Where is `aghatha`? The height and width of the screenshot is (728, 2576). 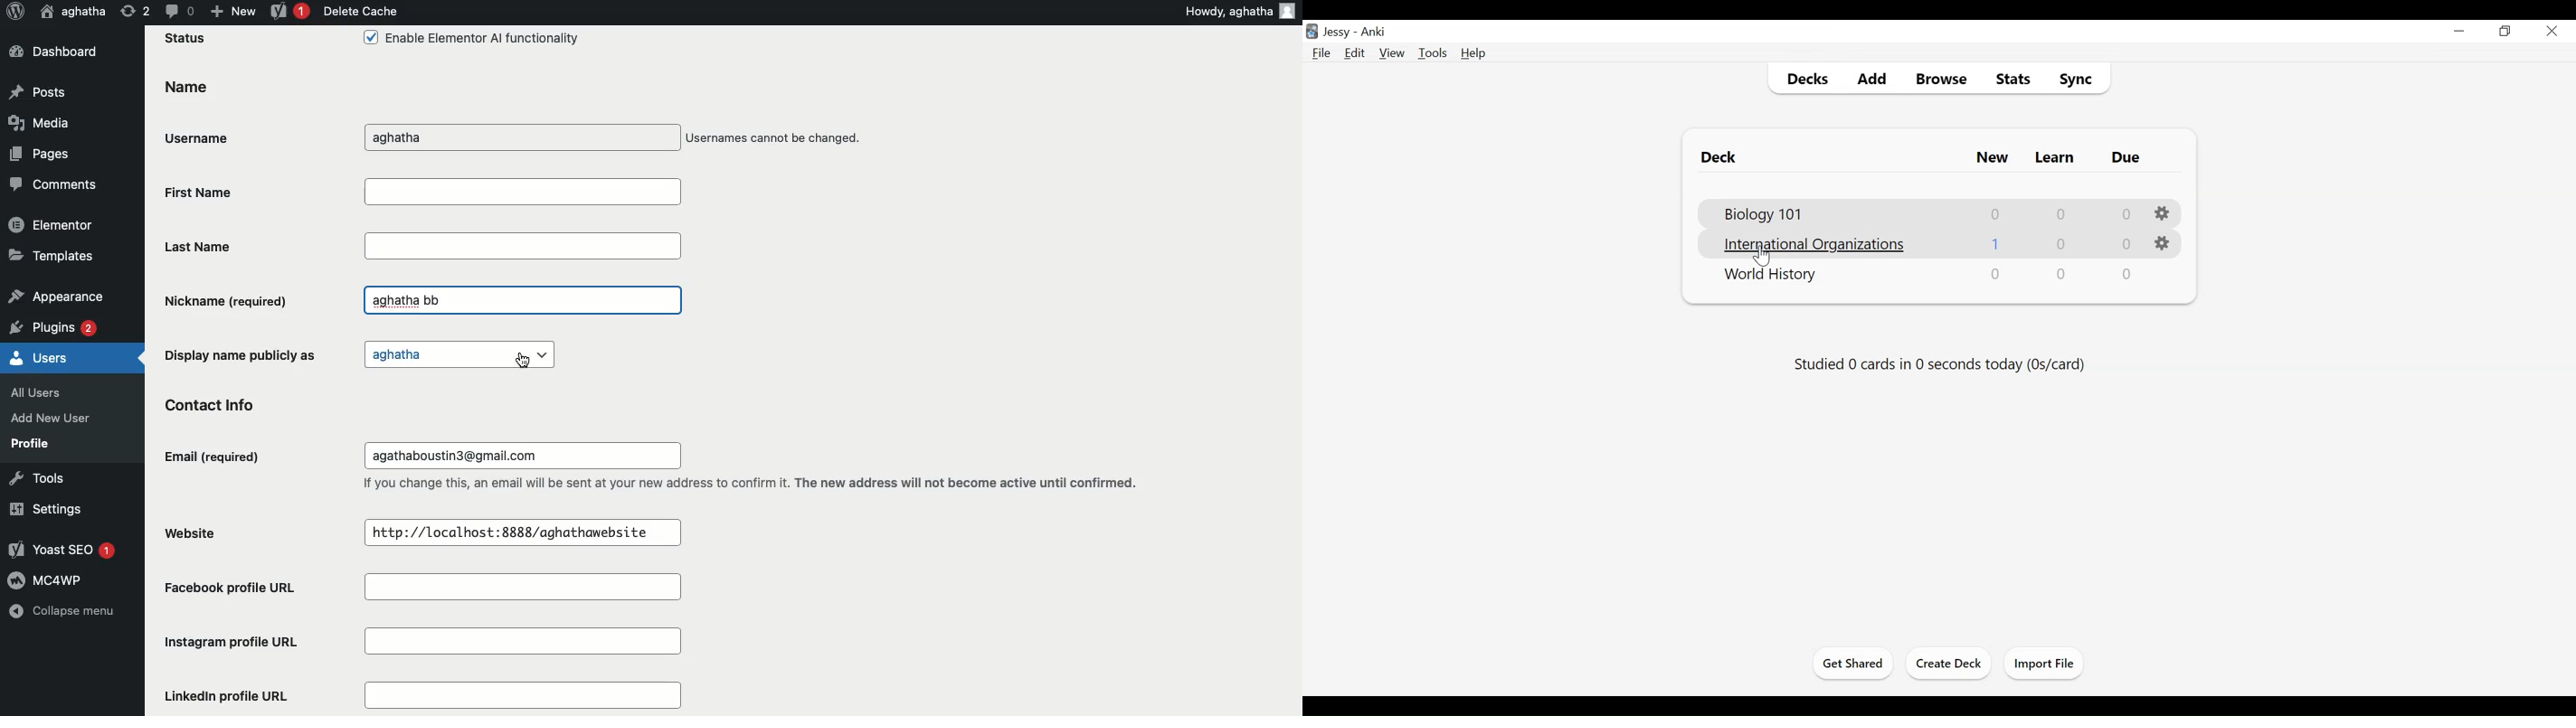 aghatha is located at coordinates (427, 137).